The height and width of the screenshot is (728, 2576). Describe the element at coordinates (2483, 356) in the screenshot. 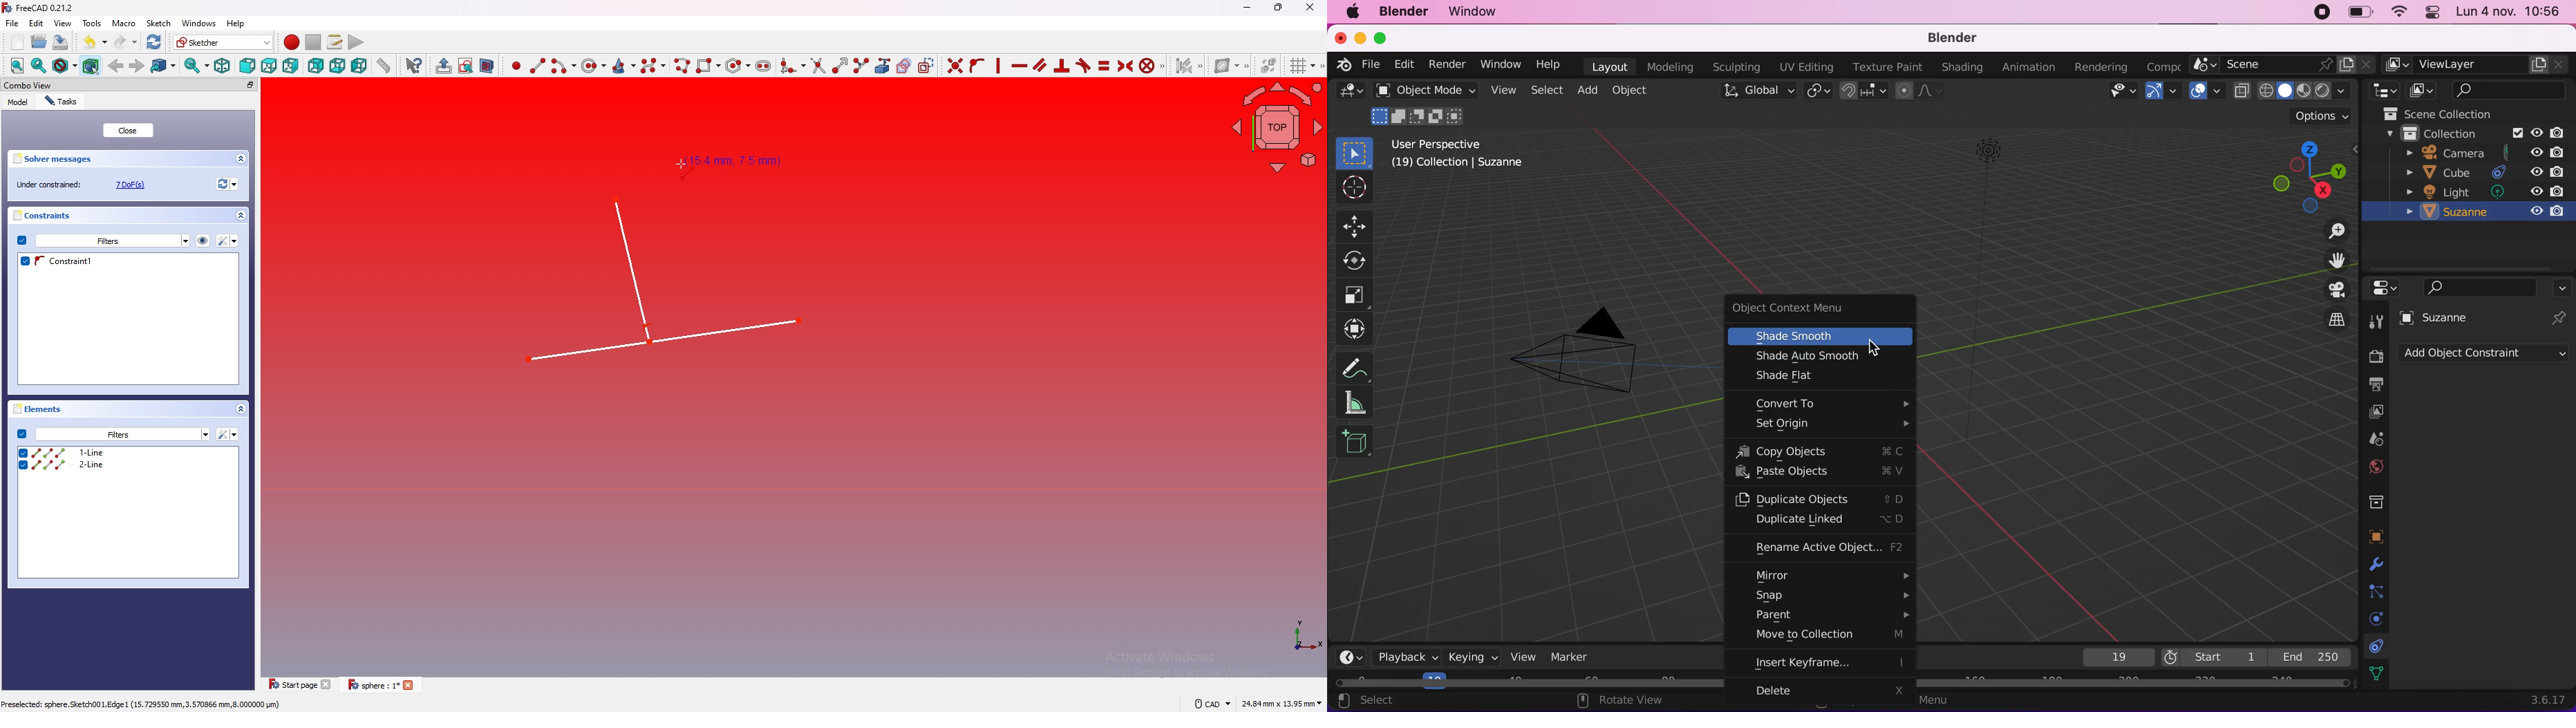

I see `add object constraints` at that location.